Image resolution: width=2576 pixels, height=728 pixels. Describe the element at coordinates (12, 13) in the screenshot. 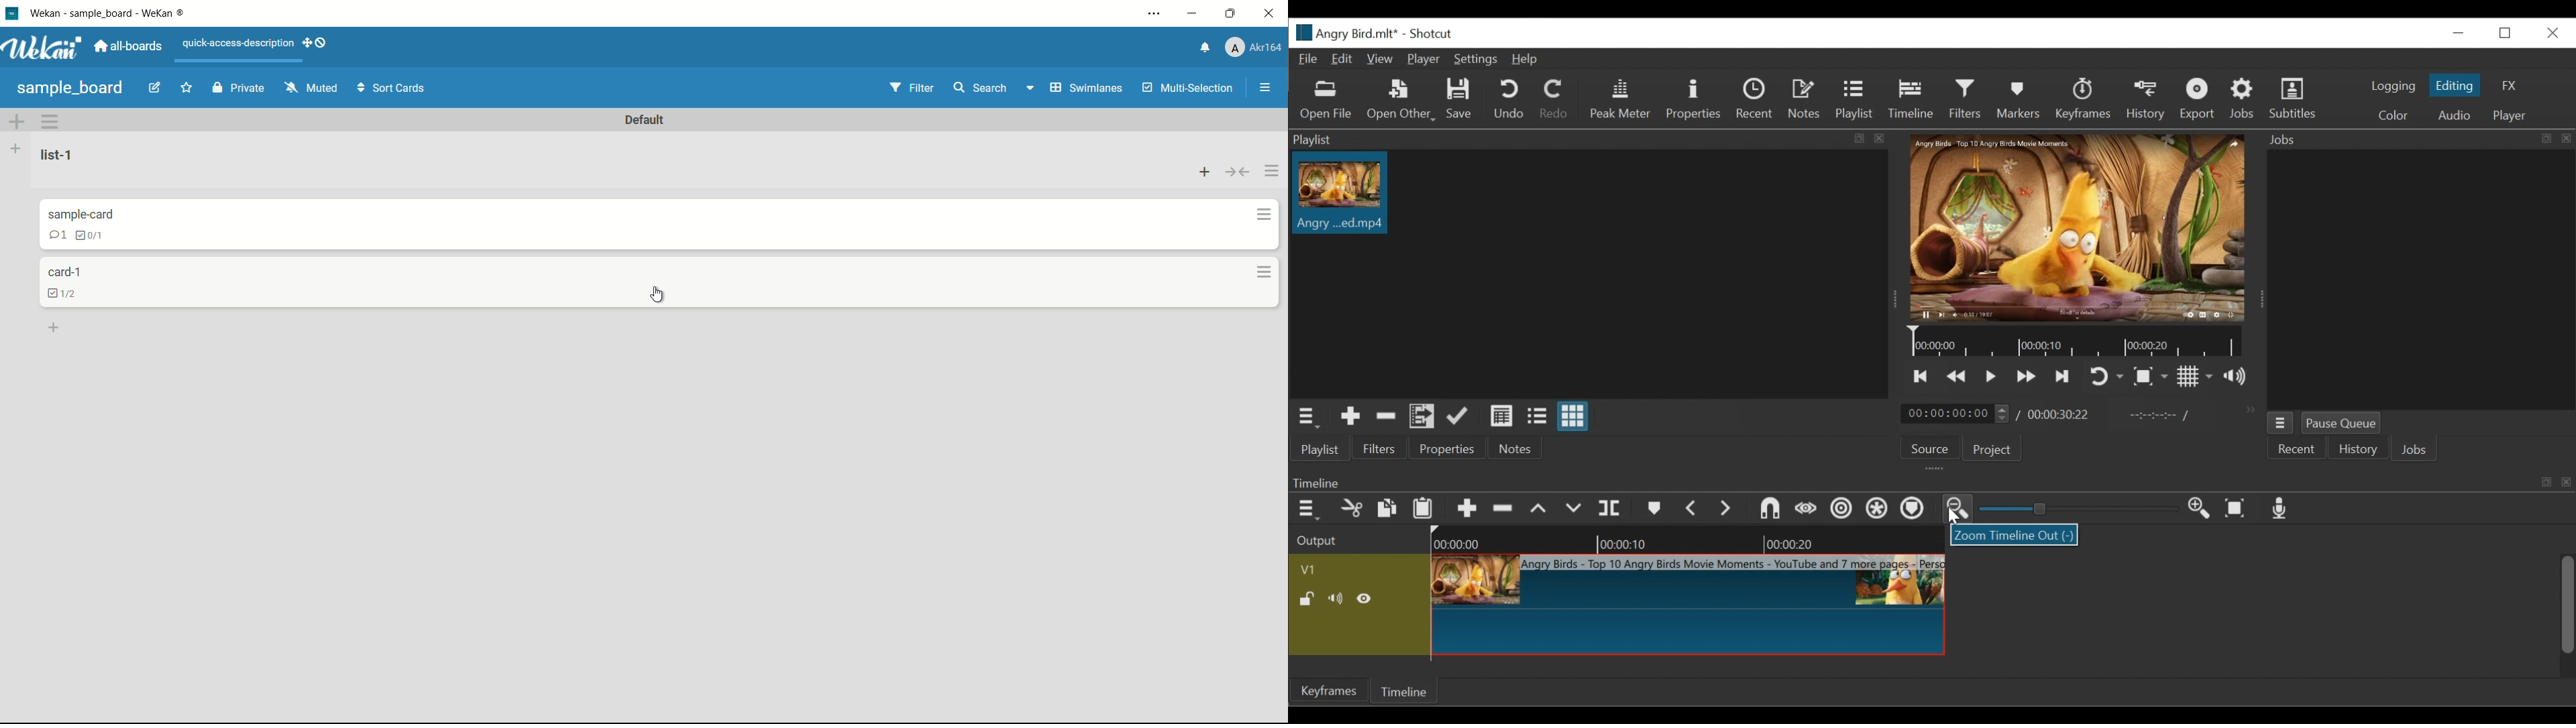

I see `wekan logo` at that location.